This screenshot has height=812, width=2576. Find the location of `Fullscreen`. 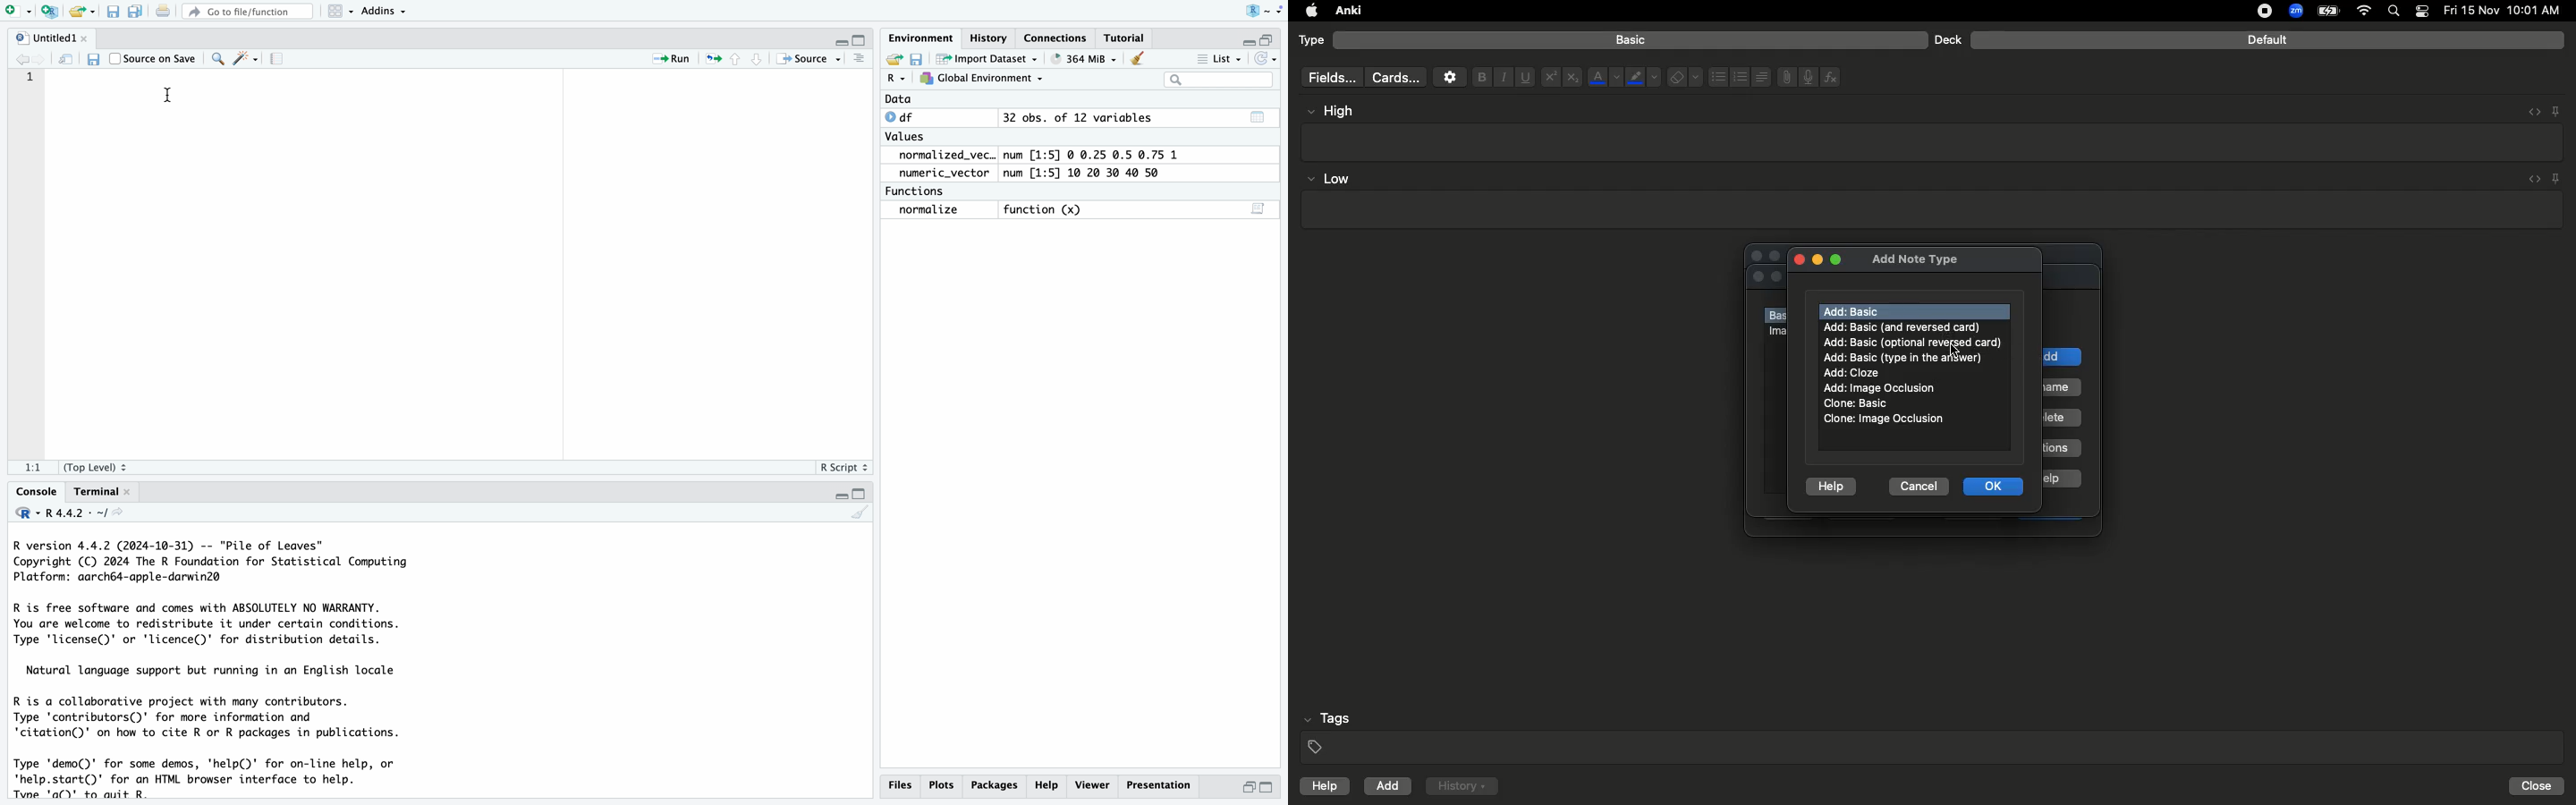

Fullscreen is located at coordinates (847, 495).